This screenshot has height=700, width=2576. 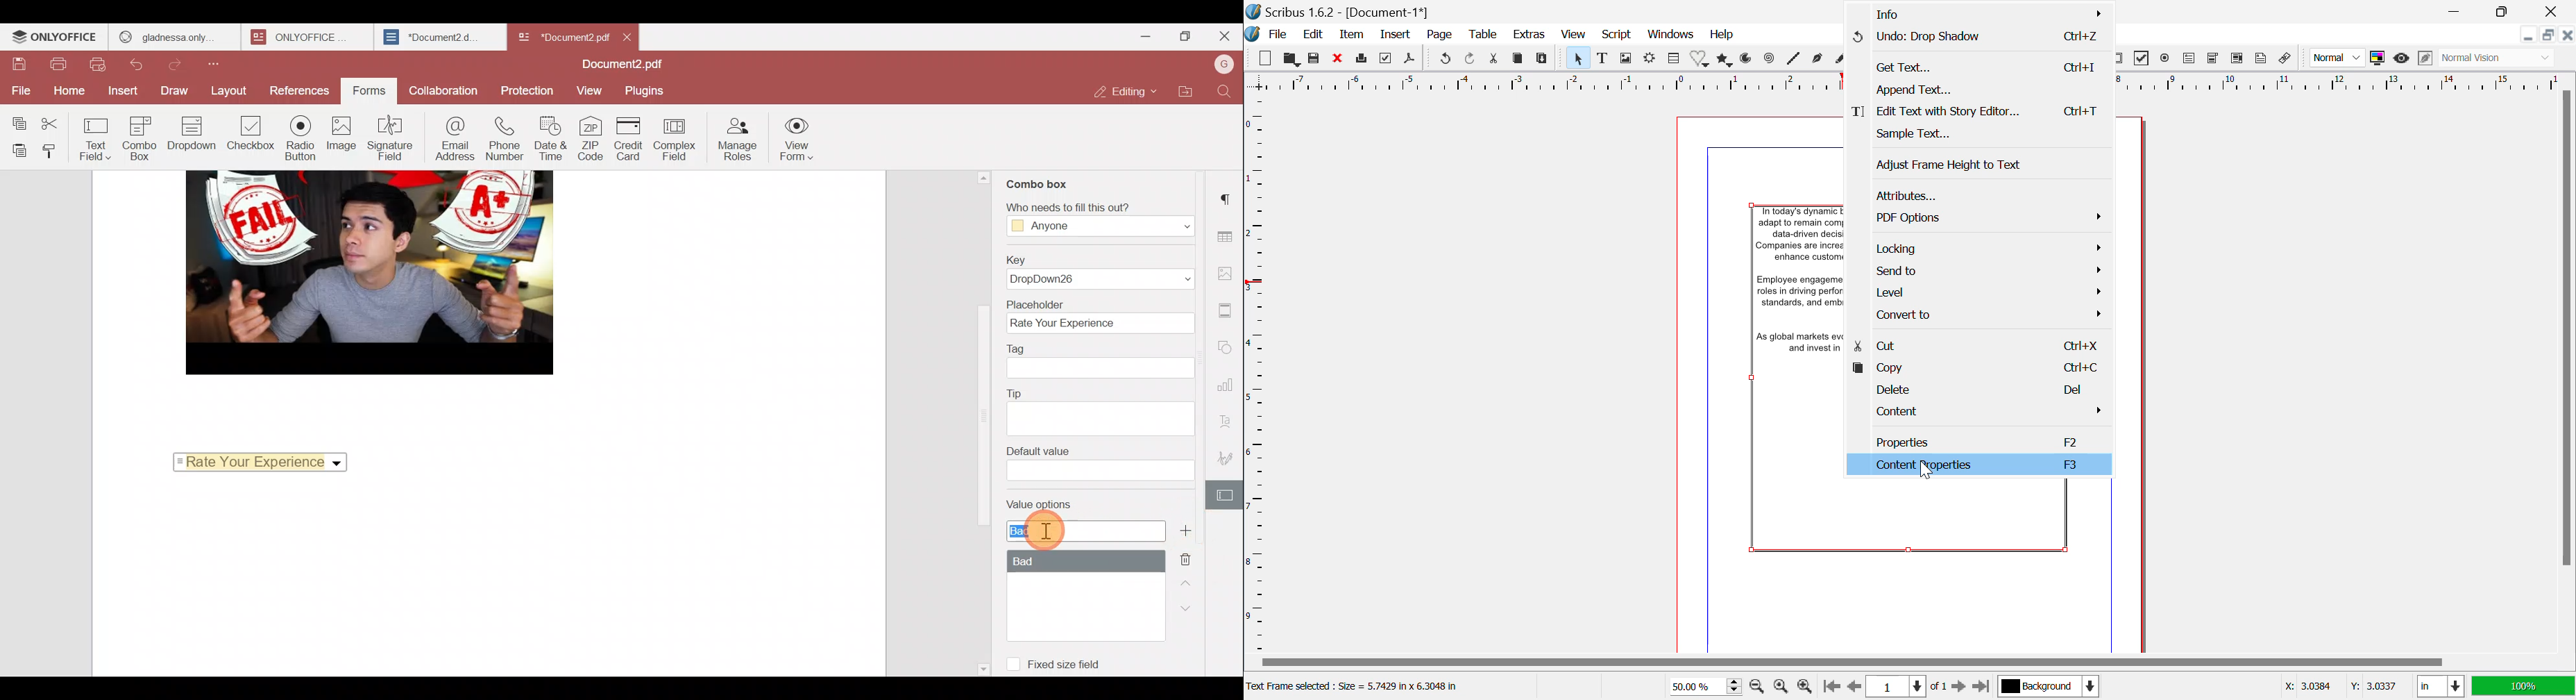 What do you see at coordinates (1229, 345) in the screenshot?
I see `Shapes settings` at bounding box center [1229, 345].